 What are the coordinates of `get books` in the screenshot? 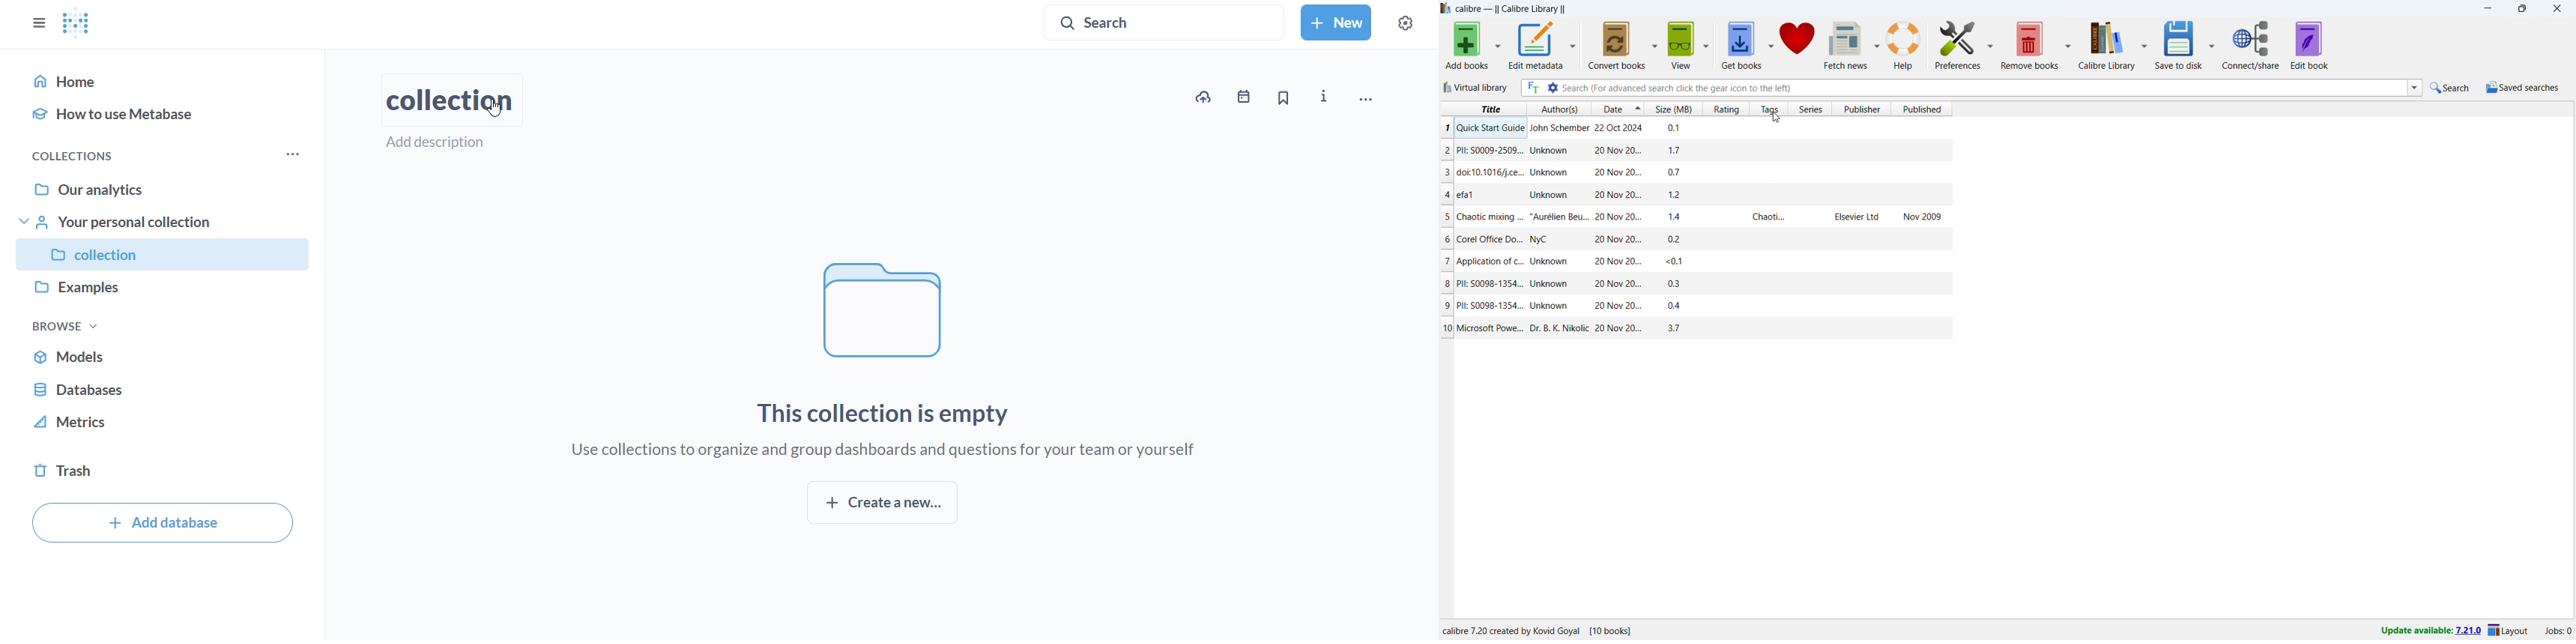 It's located at (1742, 46).